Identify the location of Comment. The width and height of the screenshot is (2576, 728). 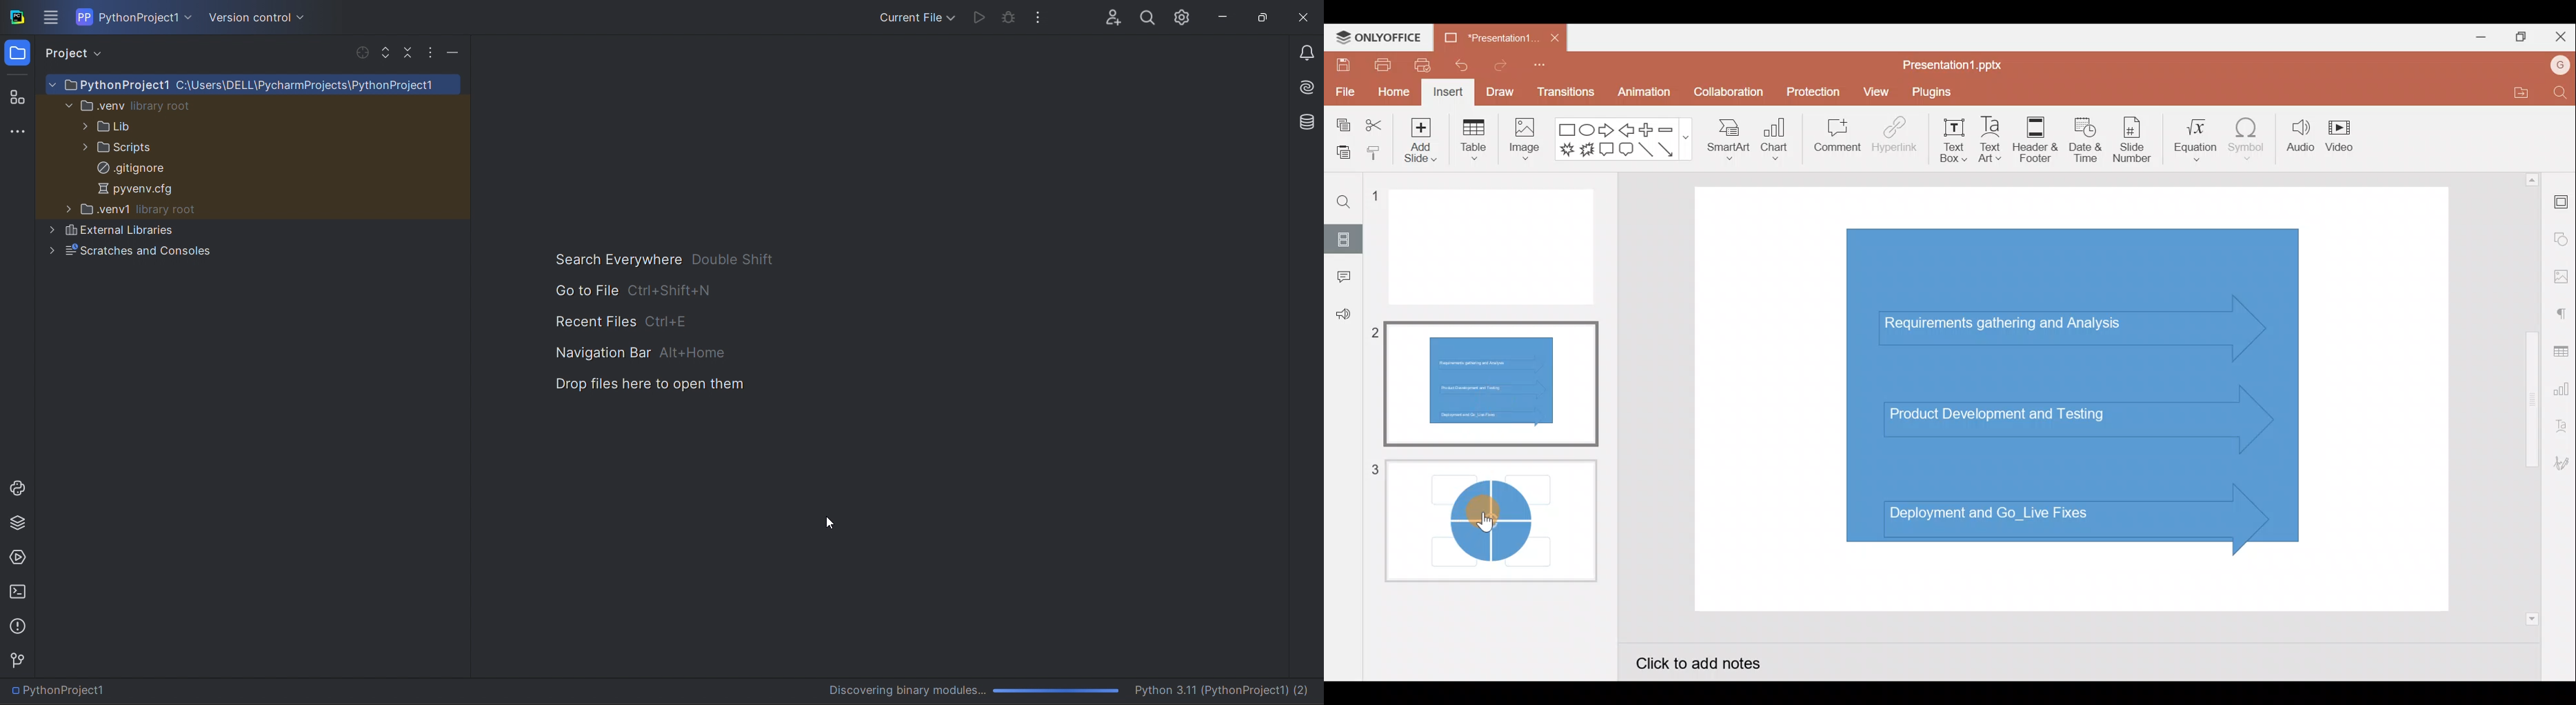
(1340, 277).